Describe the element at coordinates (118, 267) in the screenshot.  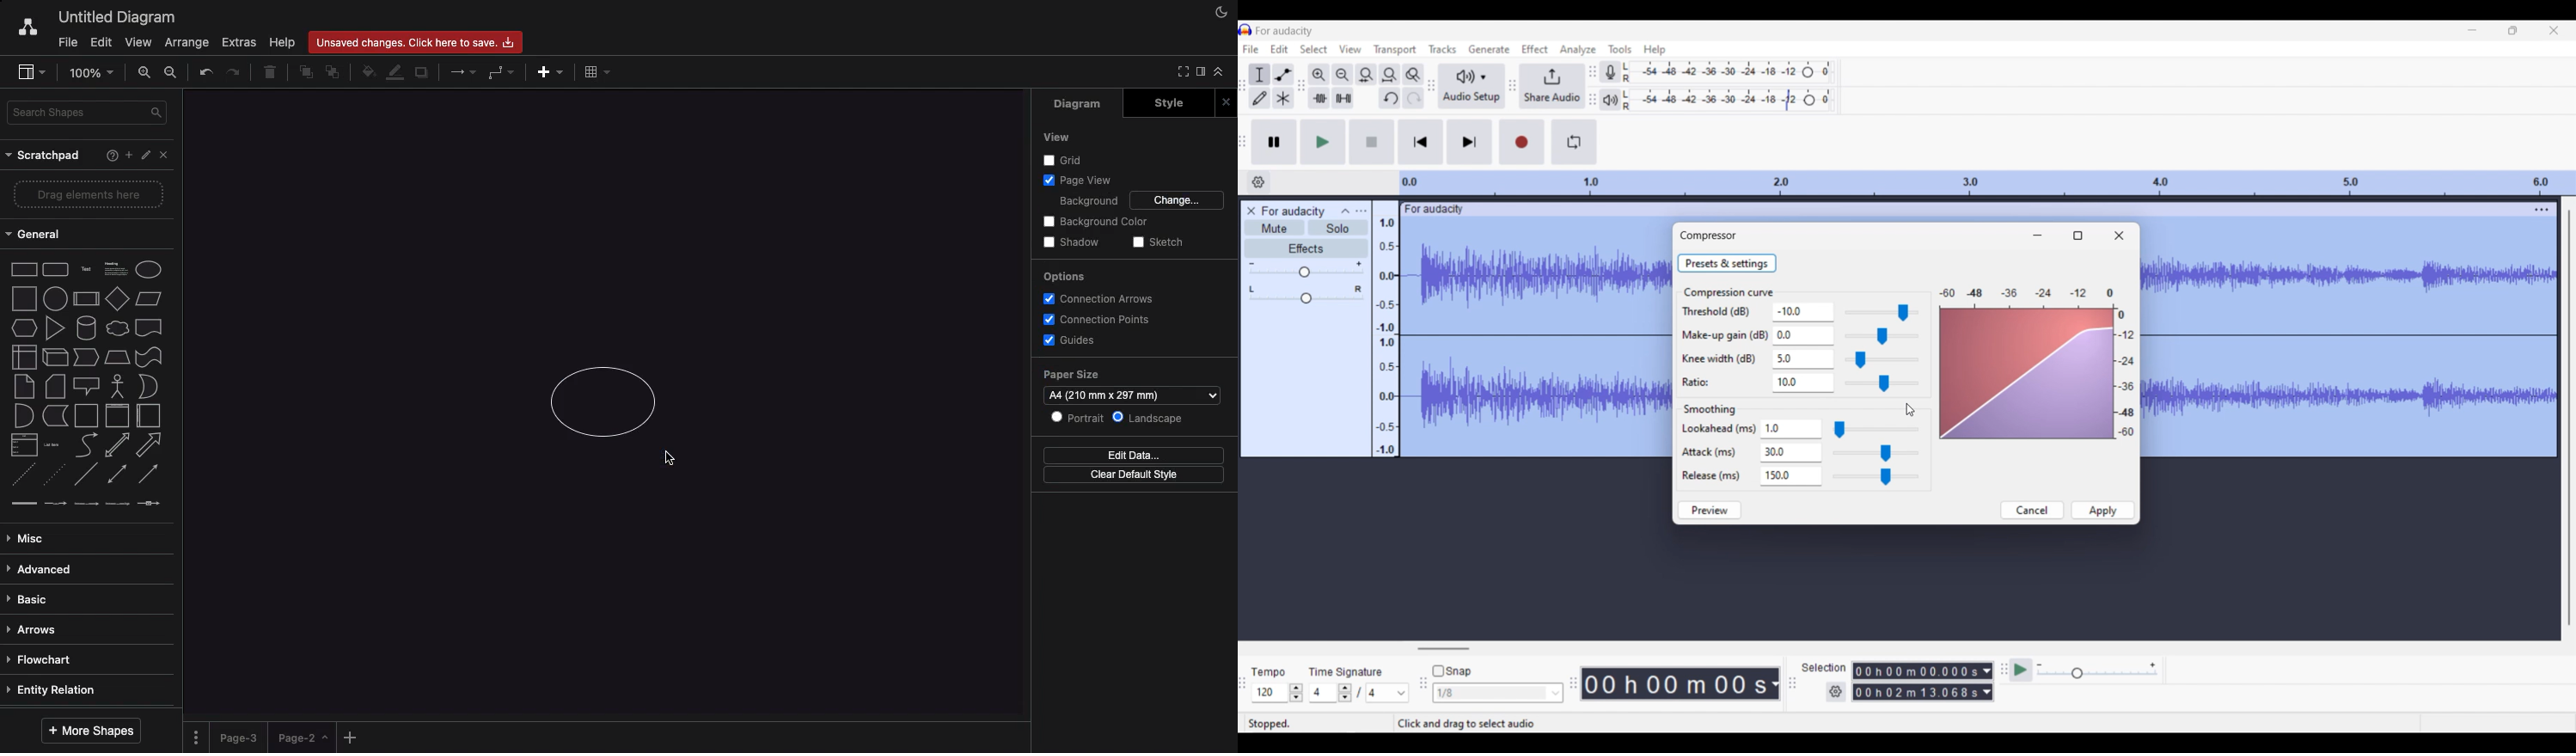
I see `Heading` at that location.